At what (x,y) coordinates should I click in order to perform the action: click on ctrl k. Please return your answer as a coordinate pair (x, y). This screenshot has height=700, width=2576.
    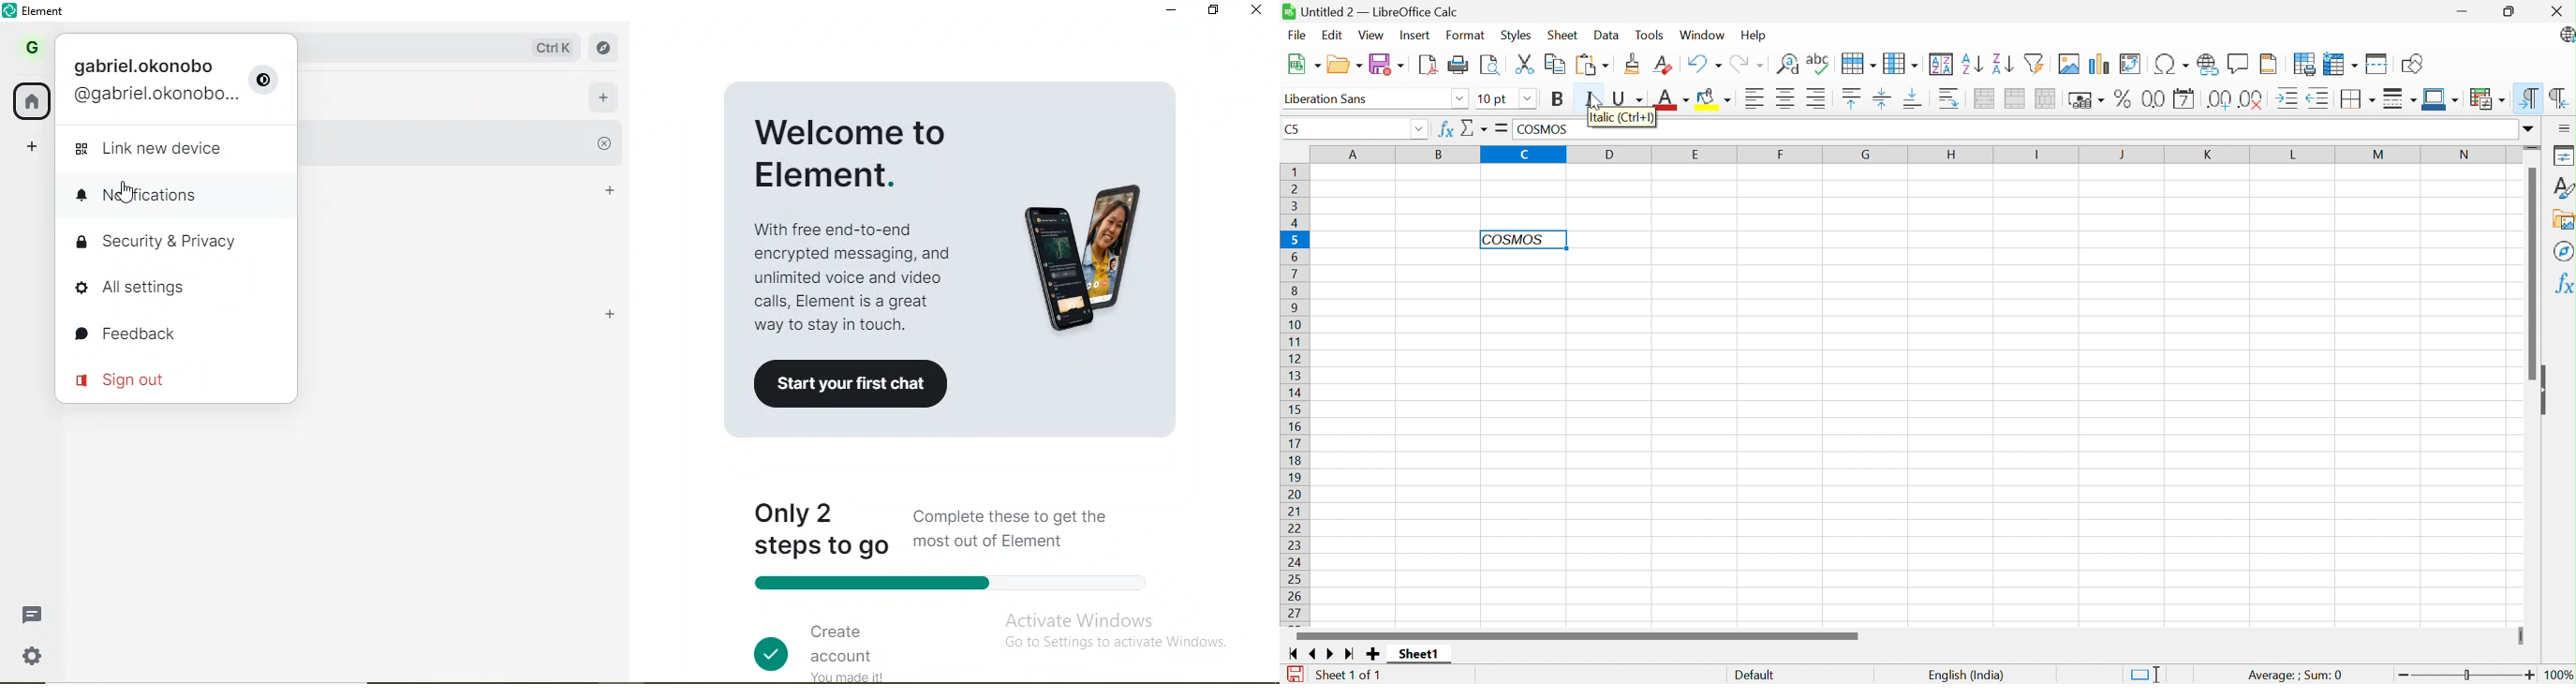
    Looking at the image, I should click on (556, 49).